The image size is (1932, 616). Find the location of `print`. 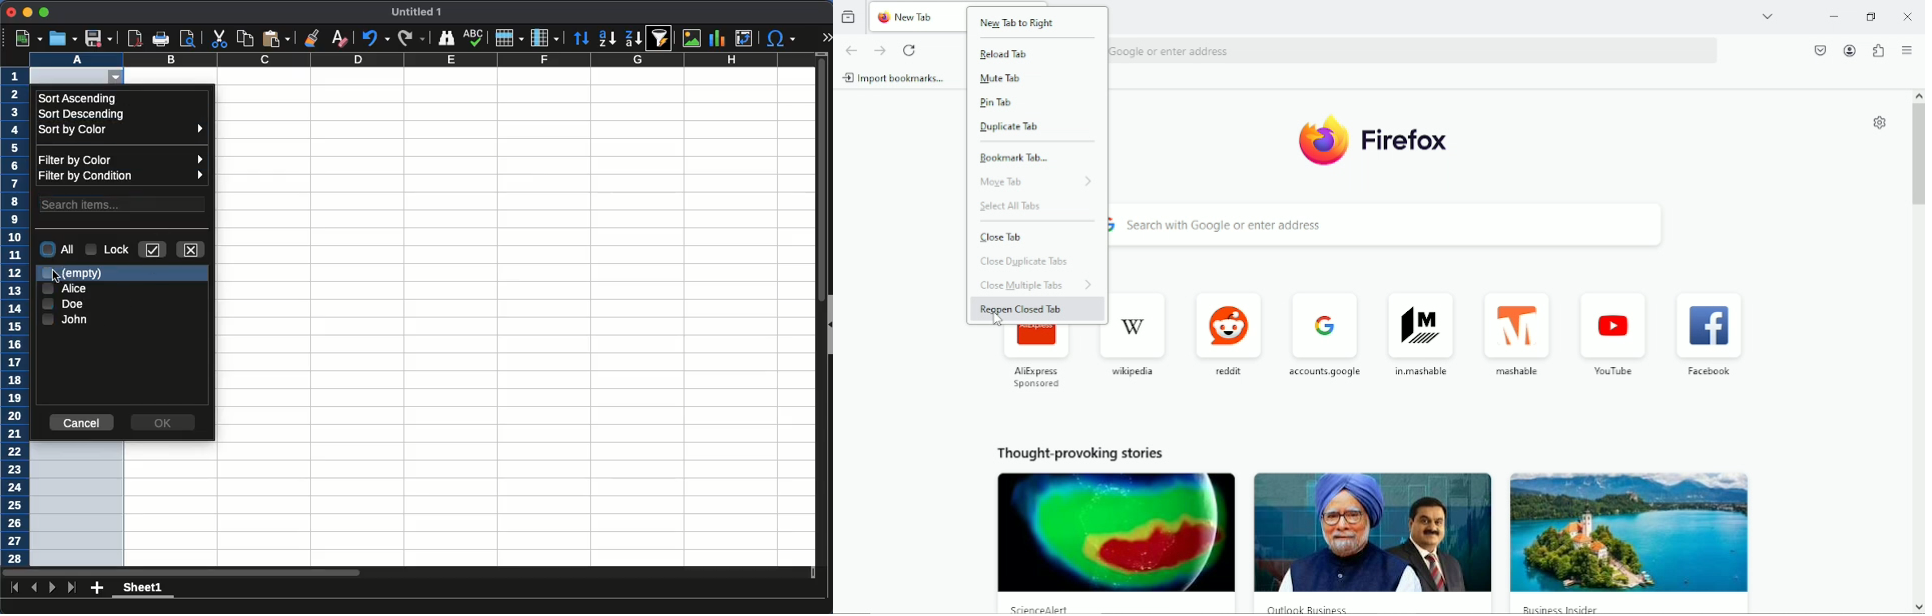

print is located at coordinates (161, 39).